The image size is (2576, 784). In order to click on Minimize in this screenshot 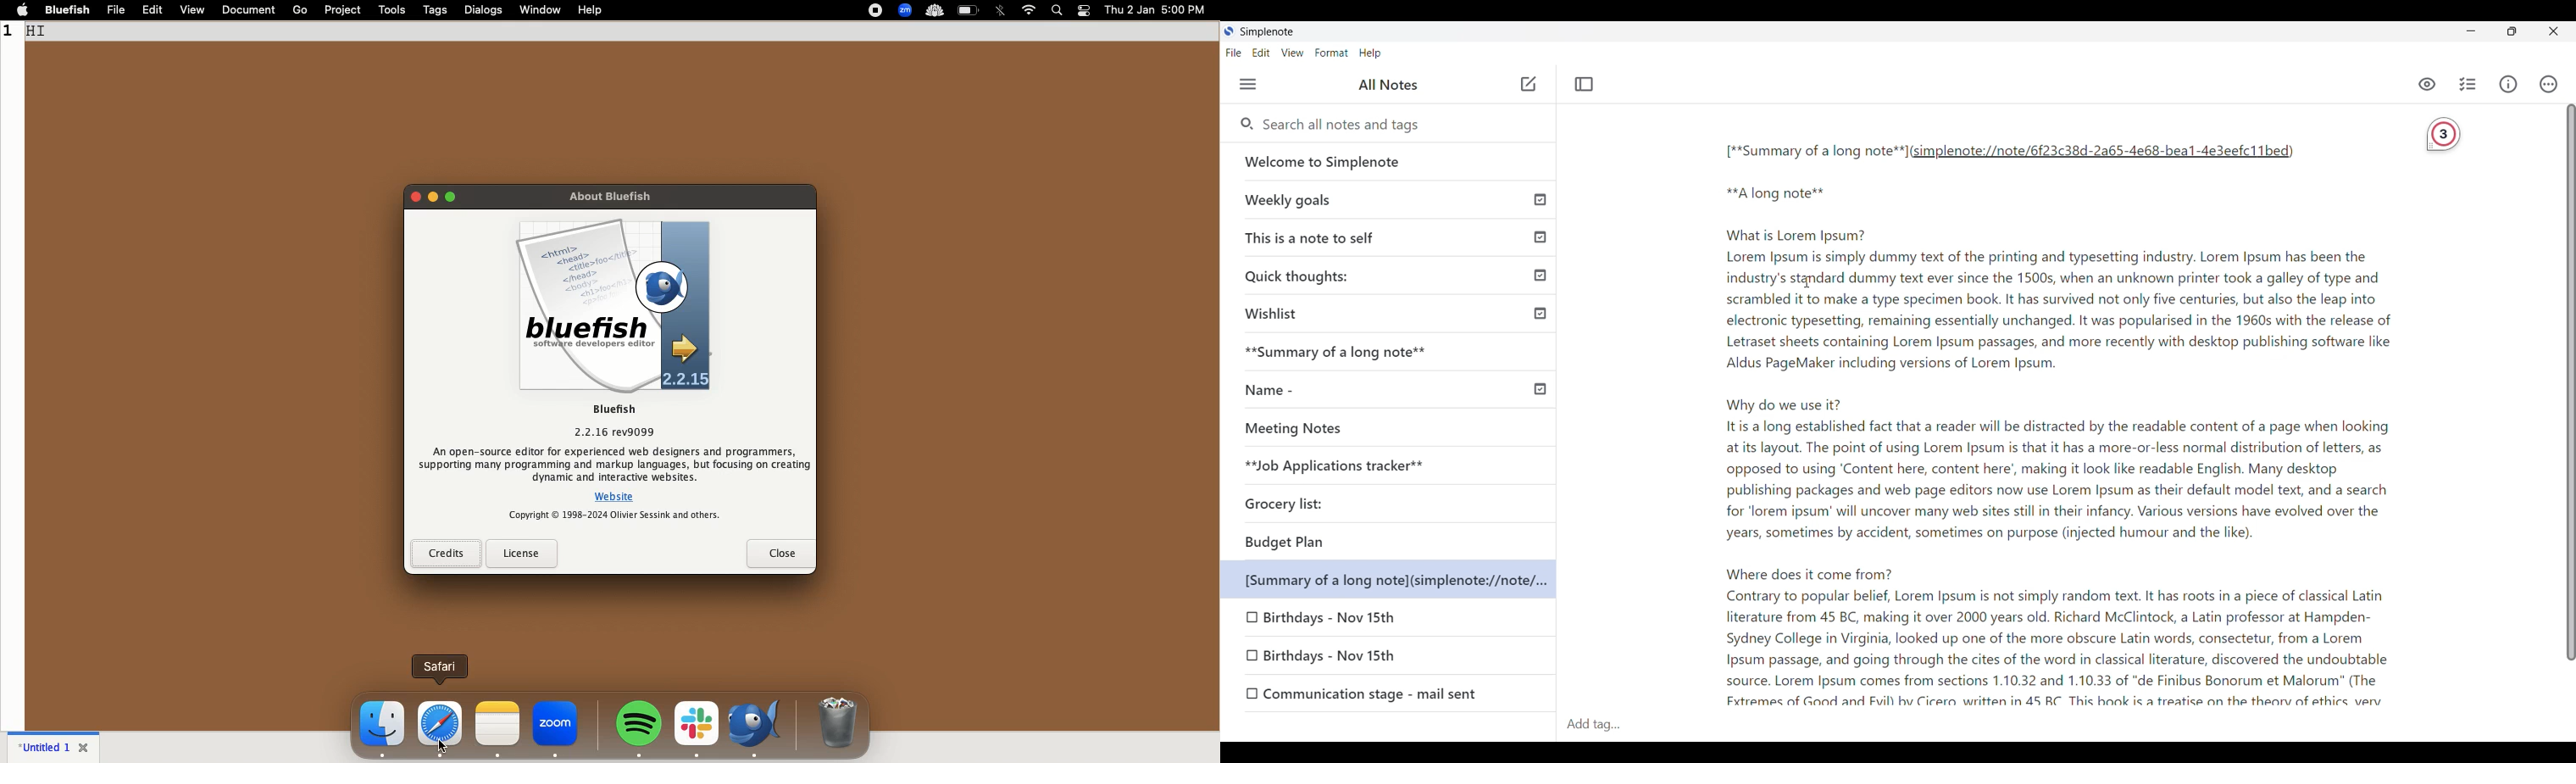, I will do `click(2471, 30)`.